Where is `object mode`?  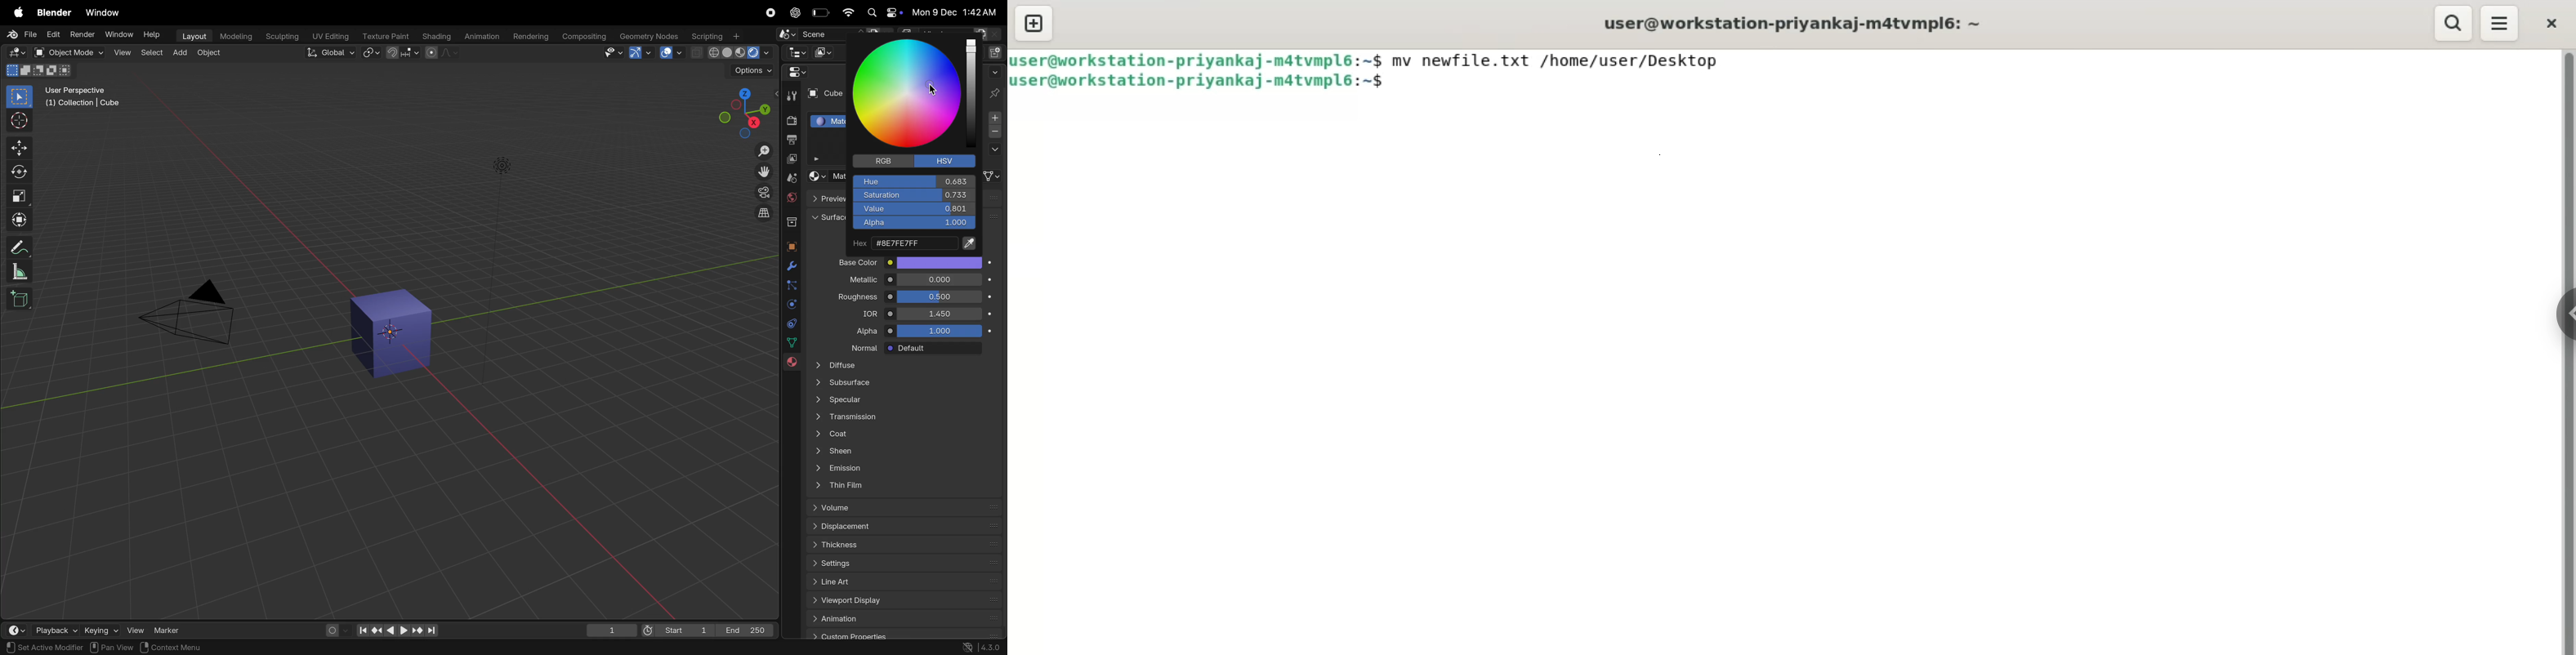 object mode is located at coordinates (67, 52).